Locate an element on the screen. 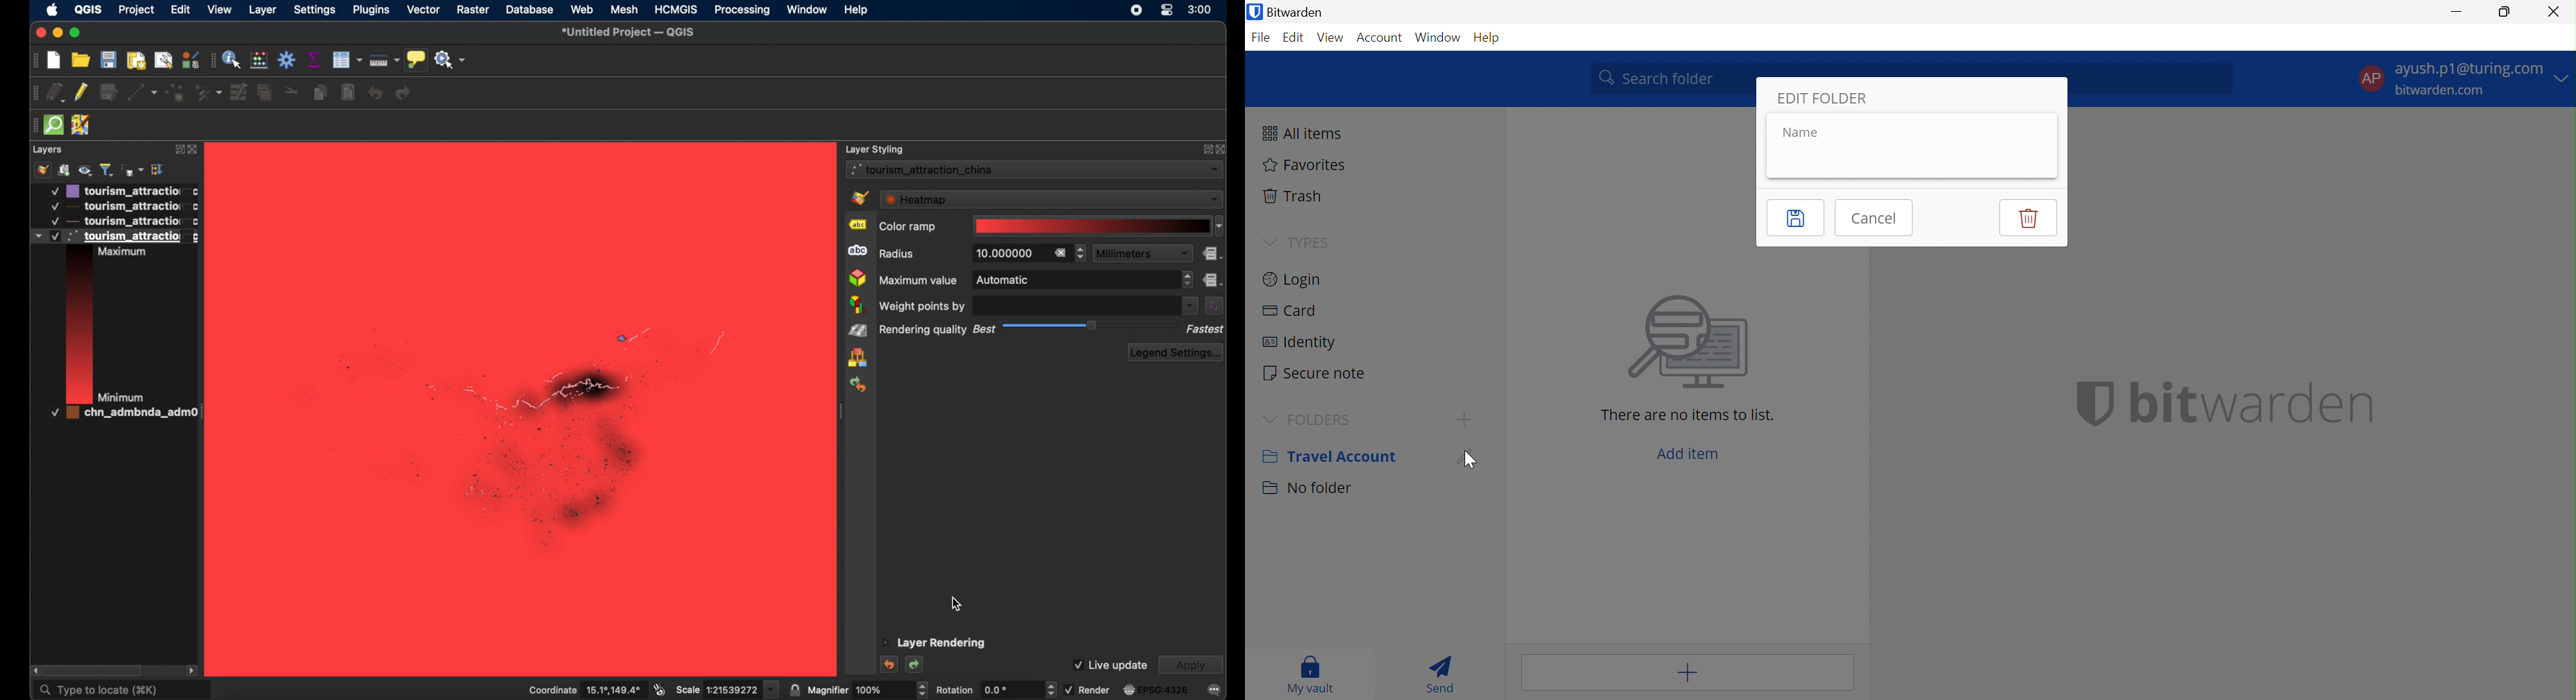 Image resolution: width=2576 pixels, height=700 pixels. settings is located at coordinates (316, 11).